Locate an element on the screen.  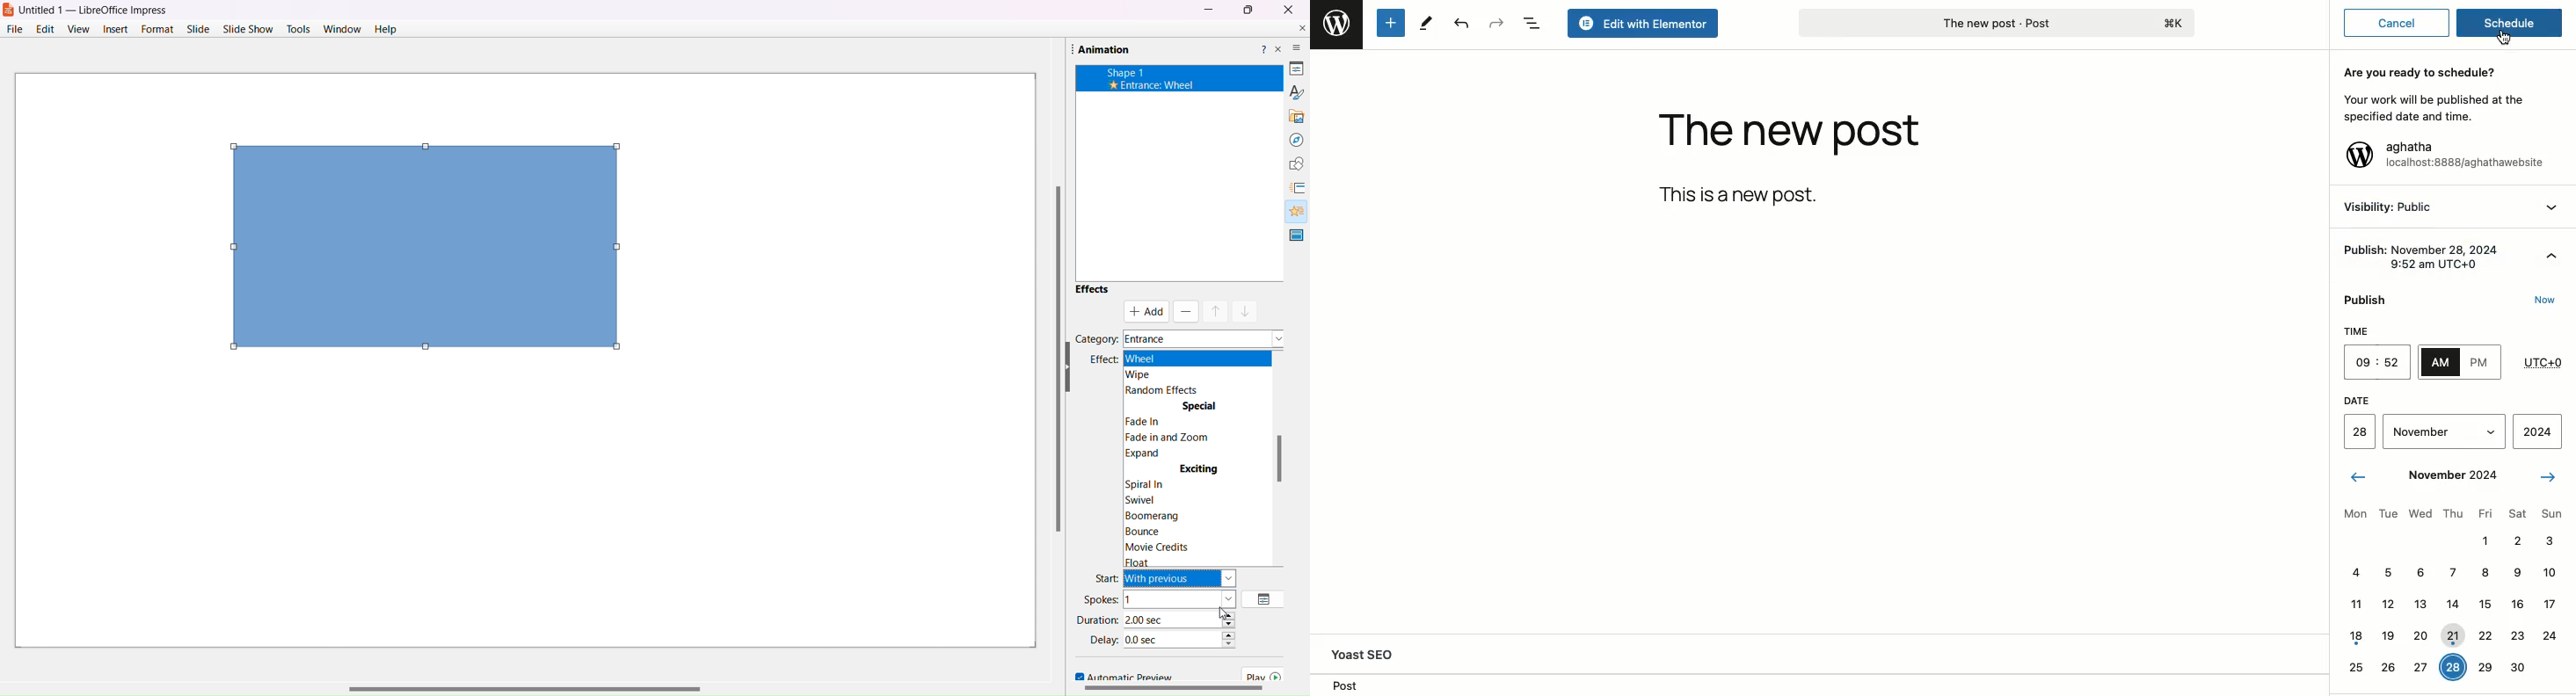
Slide Transitions is located at coordinates (1296, 188).